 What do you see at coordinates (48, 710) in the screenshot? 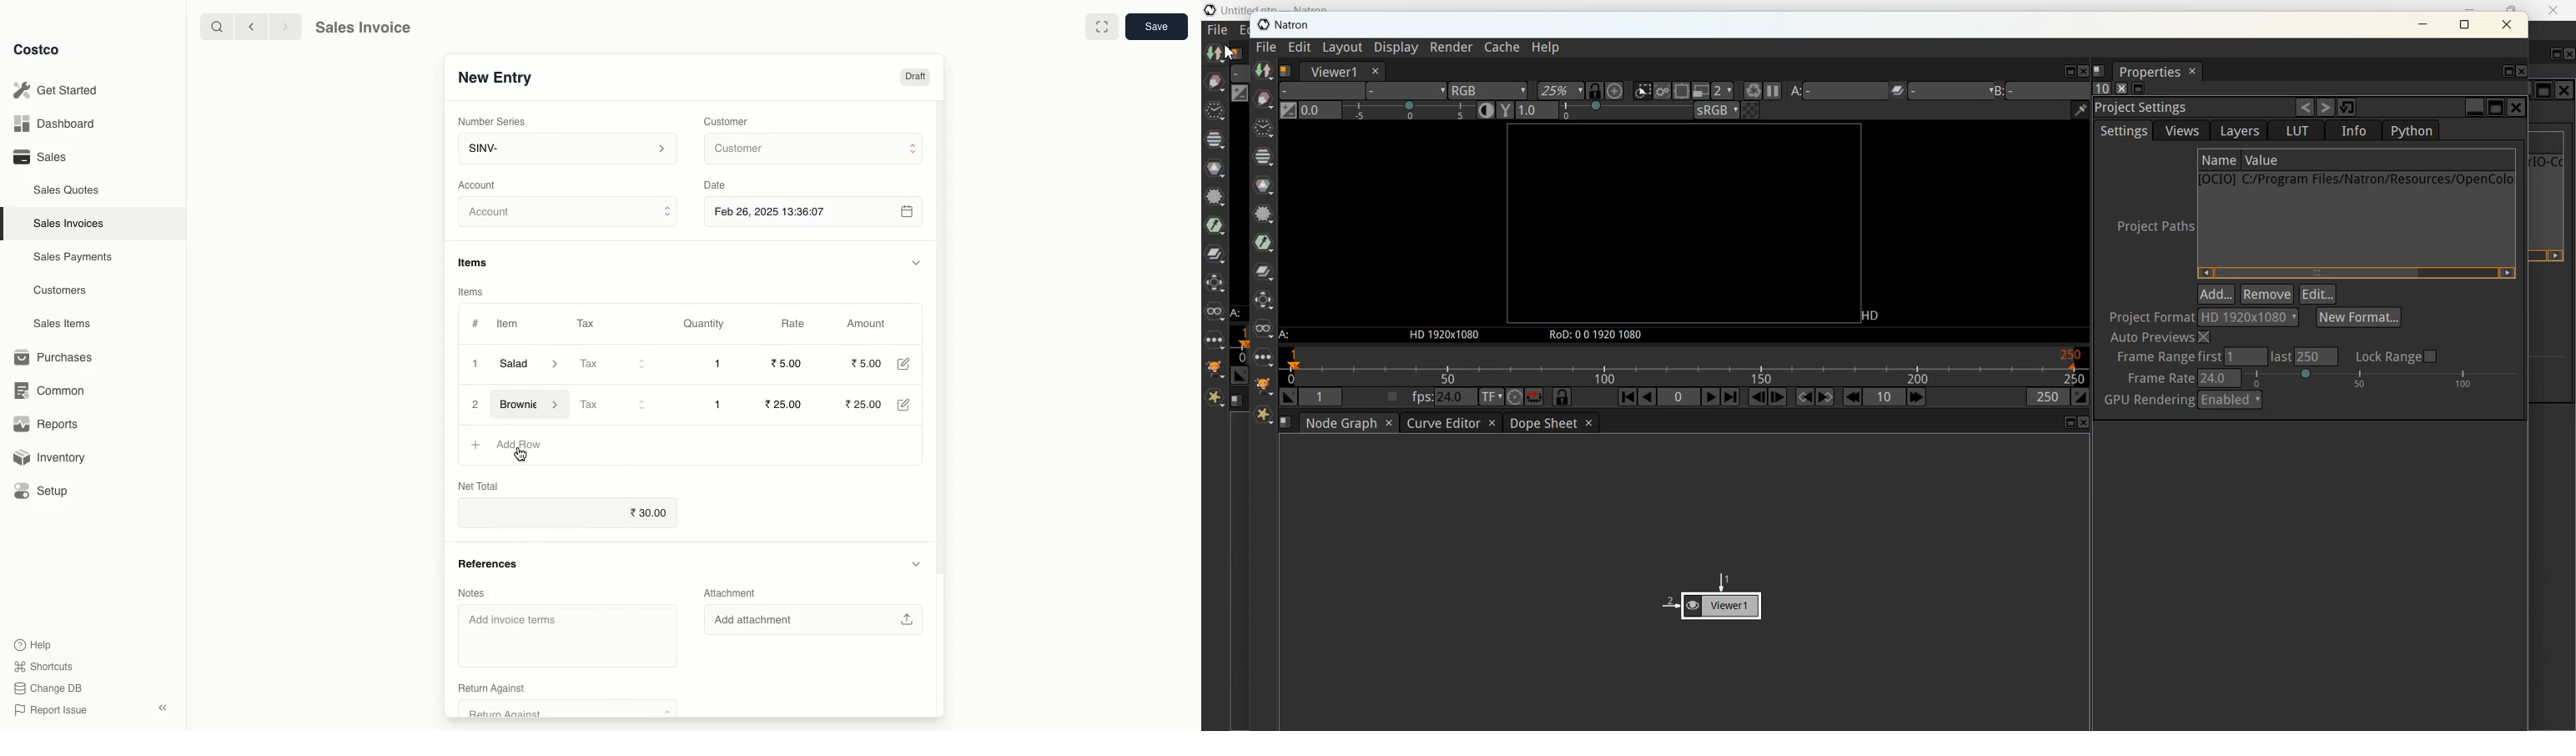
I see `Report Issue` at bounding box center [48, 710].